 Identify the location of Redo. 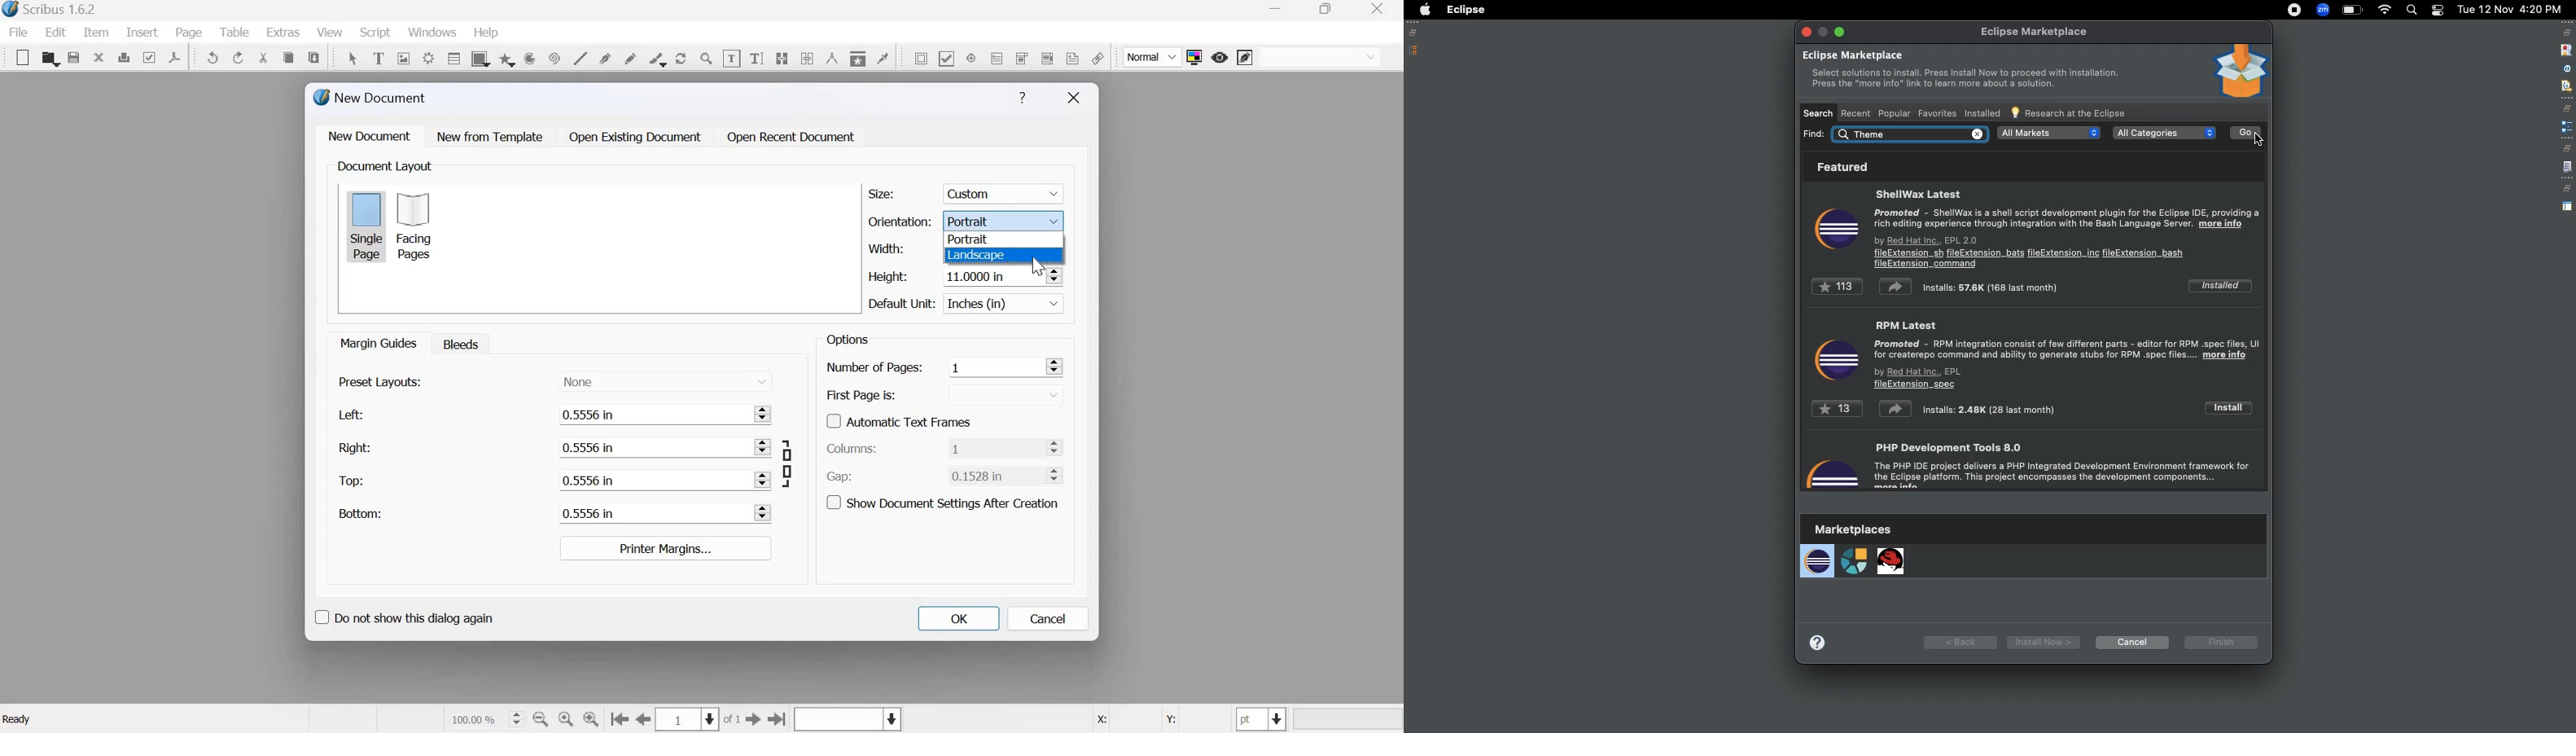
(239, 58).